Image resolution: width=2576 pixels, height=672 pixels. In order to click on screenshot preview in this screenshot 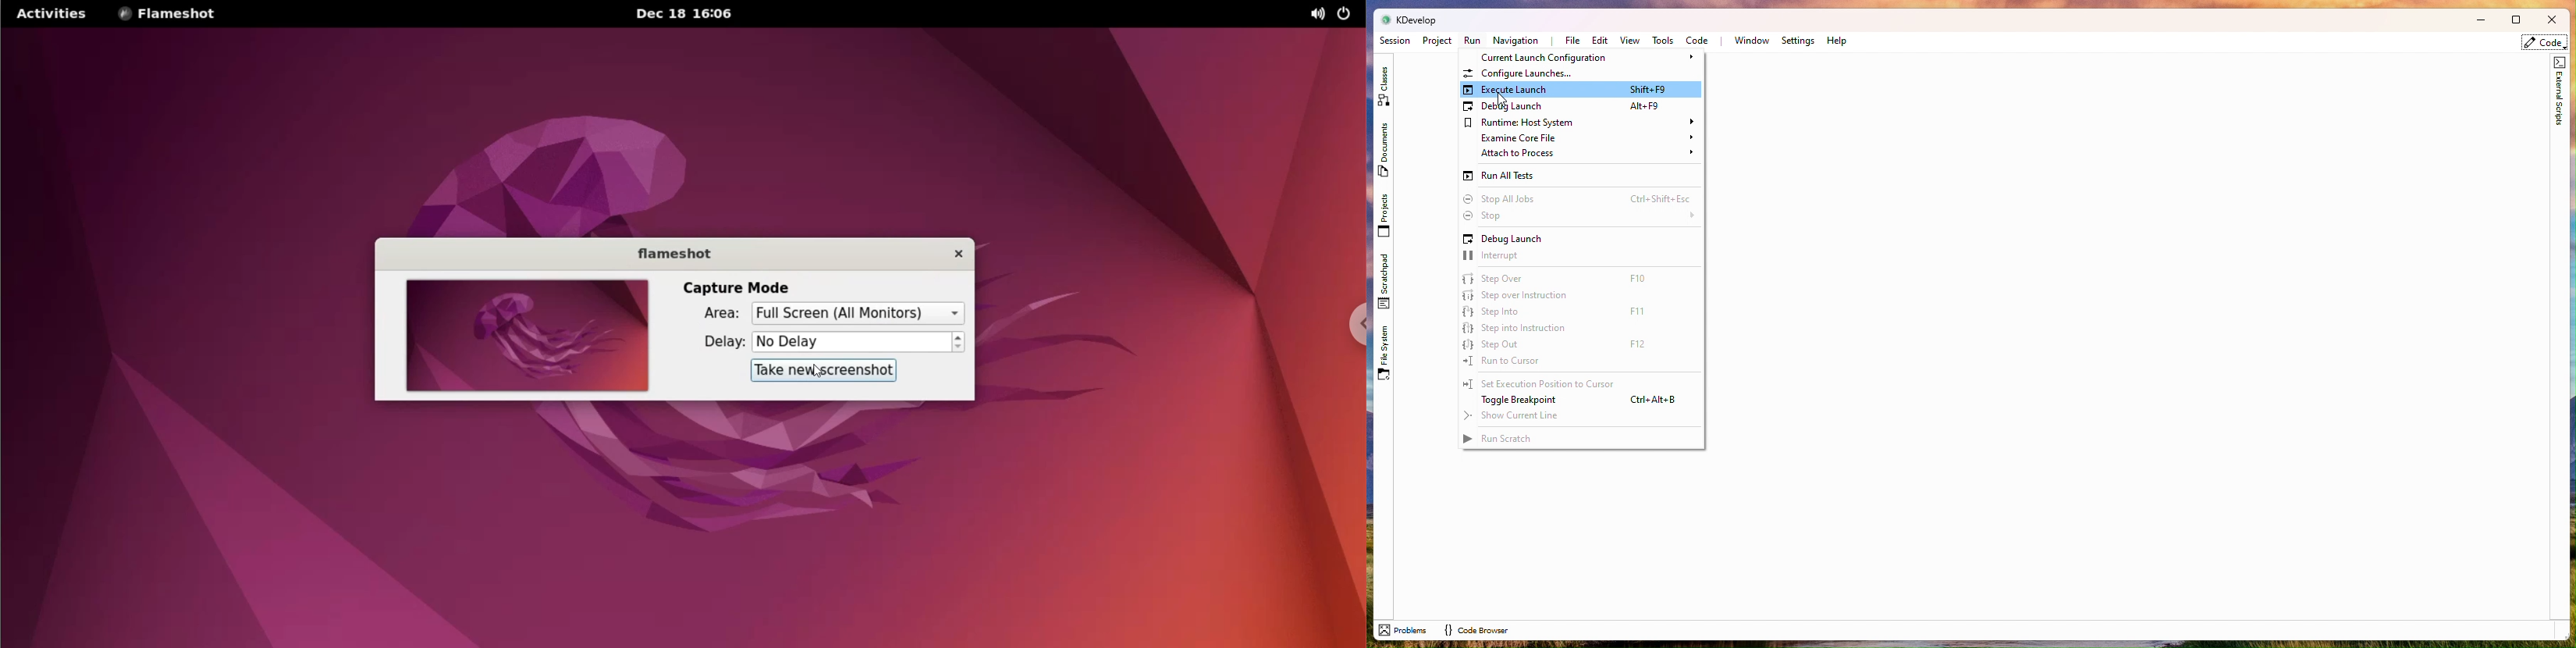, I will do `click(527, 335)`.